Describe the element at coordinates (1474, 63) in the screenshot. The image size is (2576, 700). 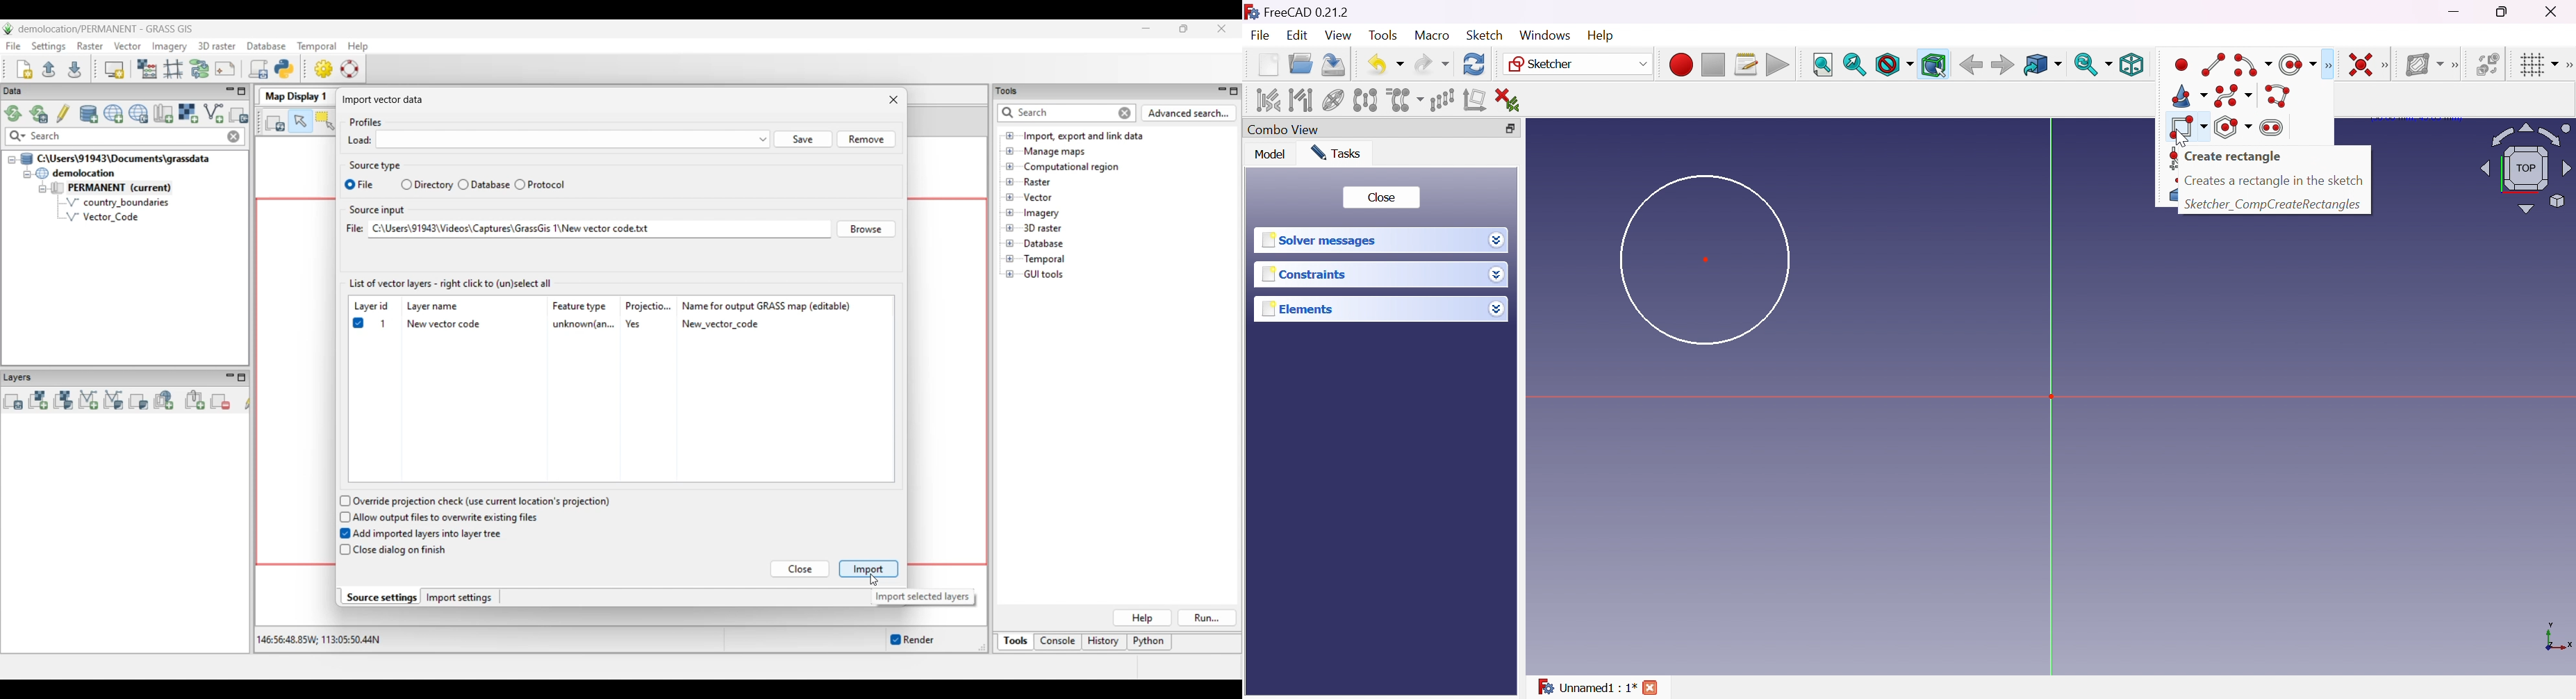
I see `Refresh` at that location.